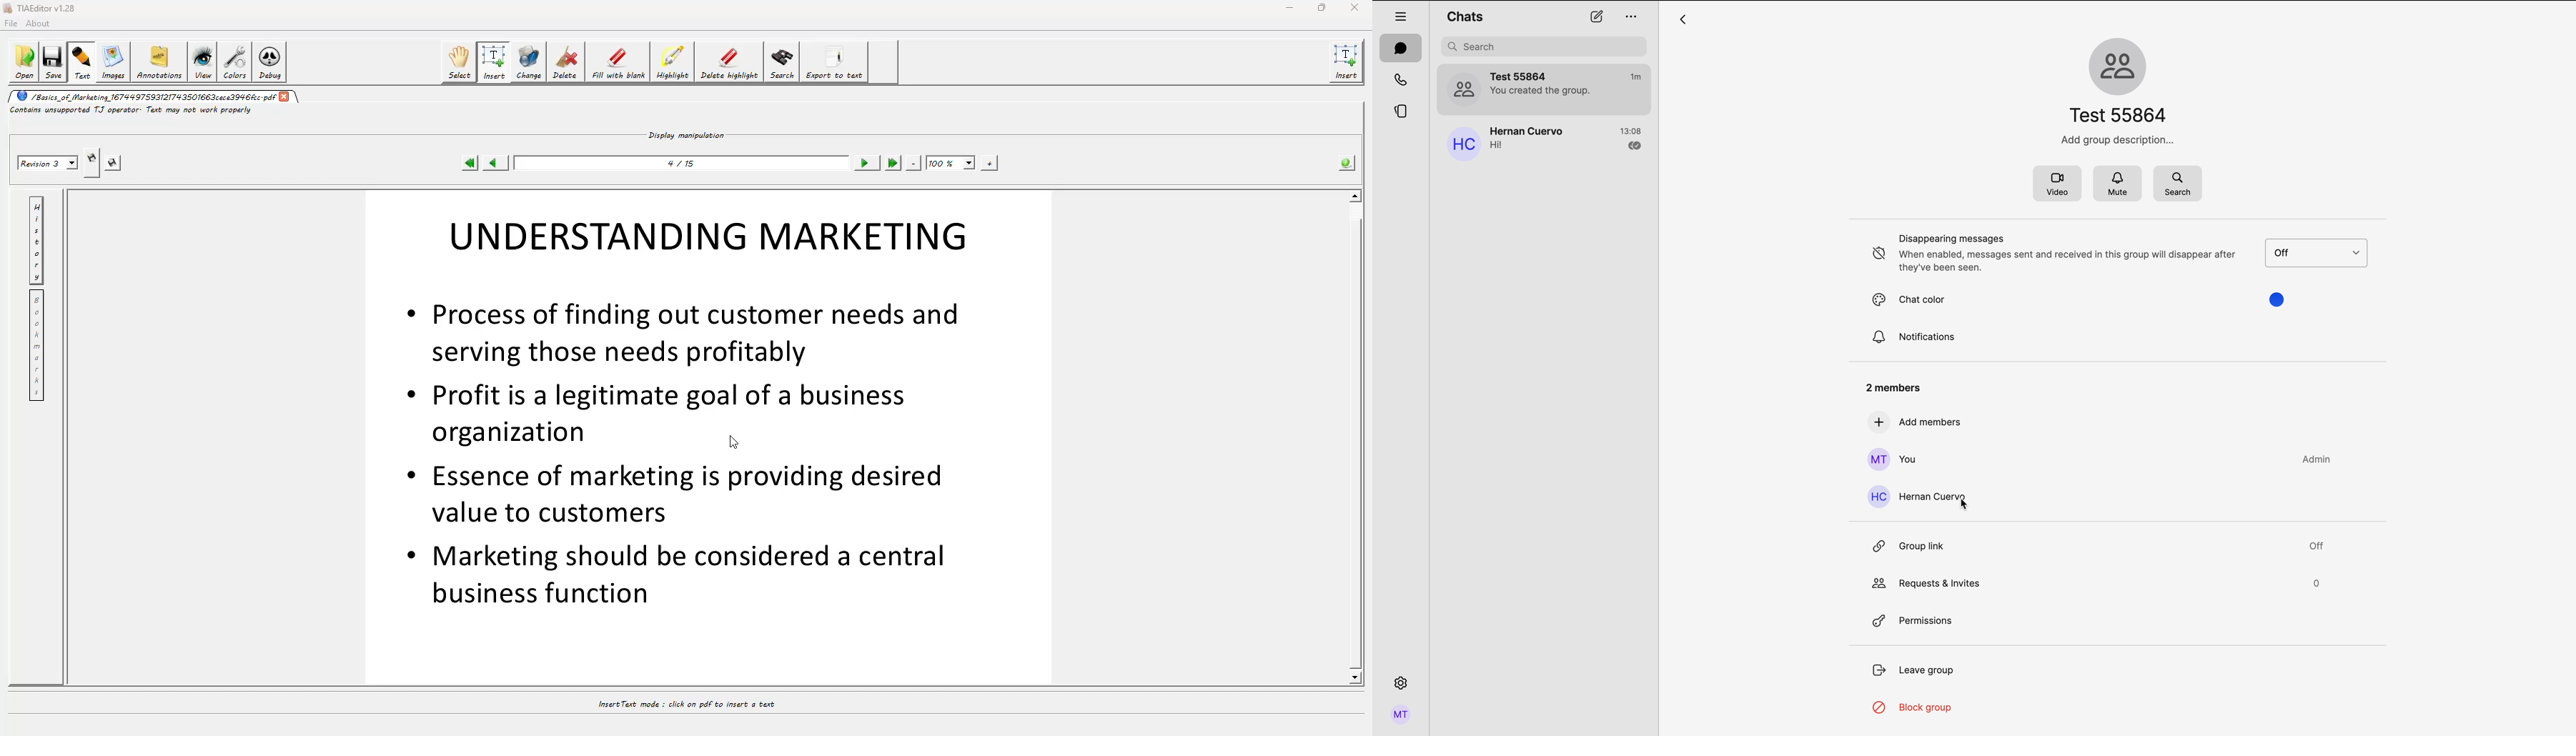  Describe the element at coordinates (2116, 250) in the screenshot. I see `disappearing messages` at that location.